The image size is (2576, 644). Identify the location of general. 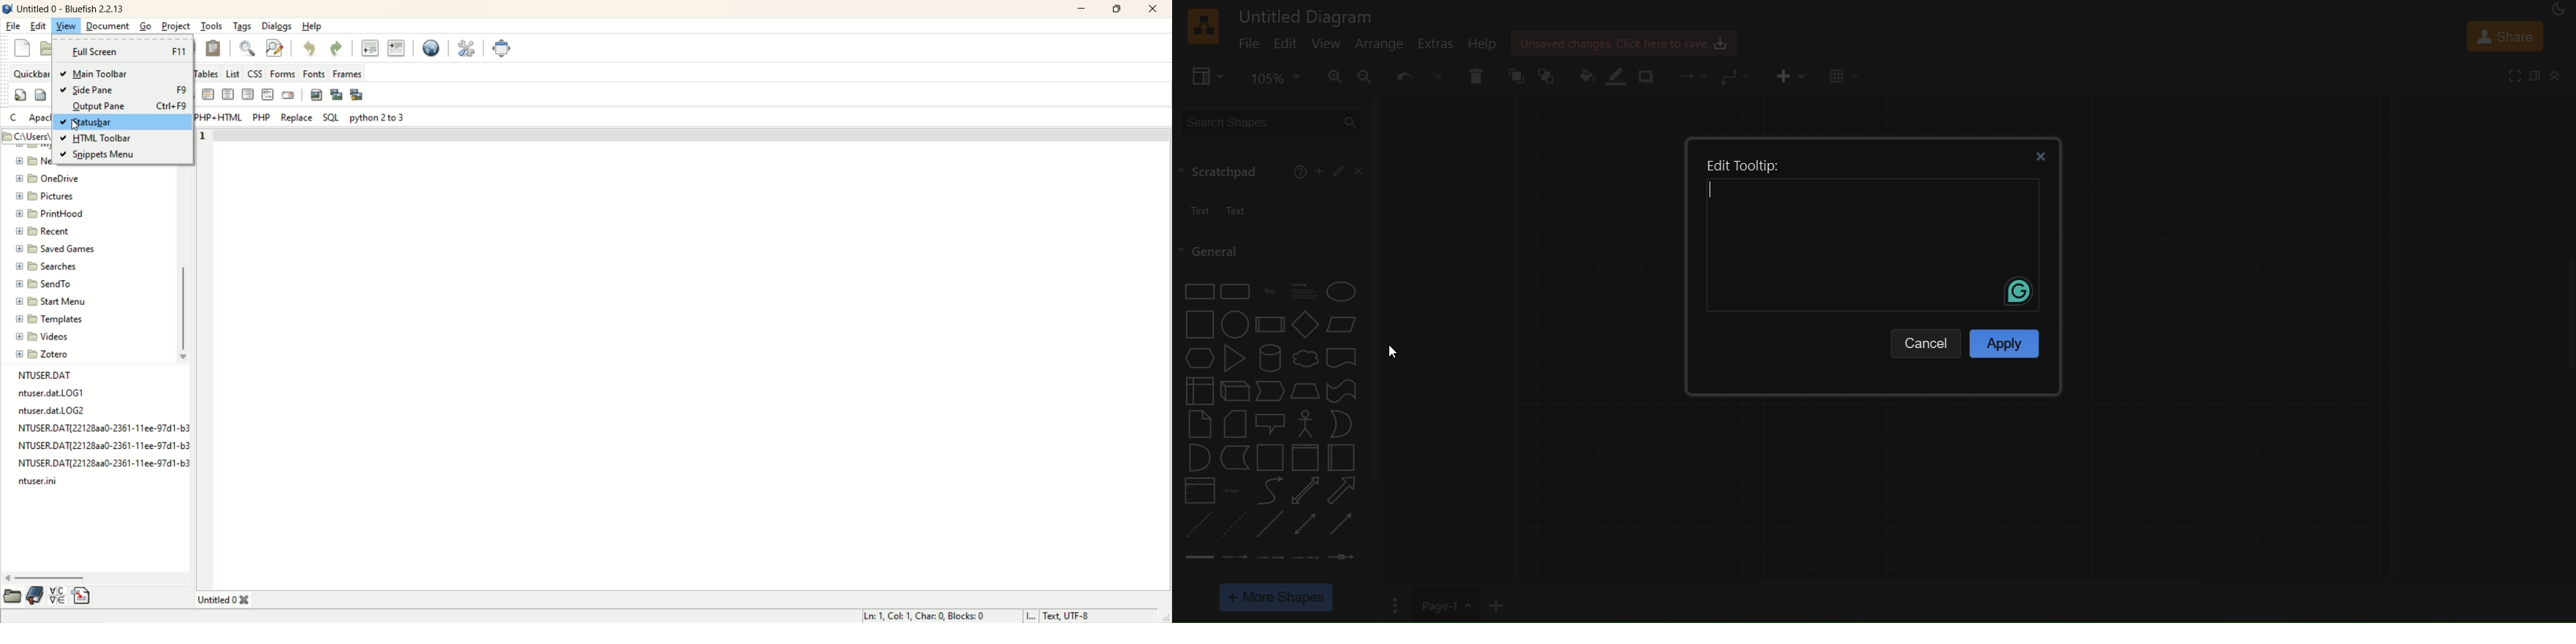
(1212, 251).